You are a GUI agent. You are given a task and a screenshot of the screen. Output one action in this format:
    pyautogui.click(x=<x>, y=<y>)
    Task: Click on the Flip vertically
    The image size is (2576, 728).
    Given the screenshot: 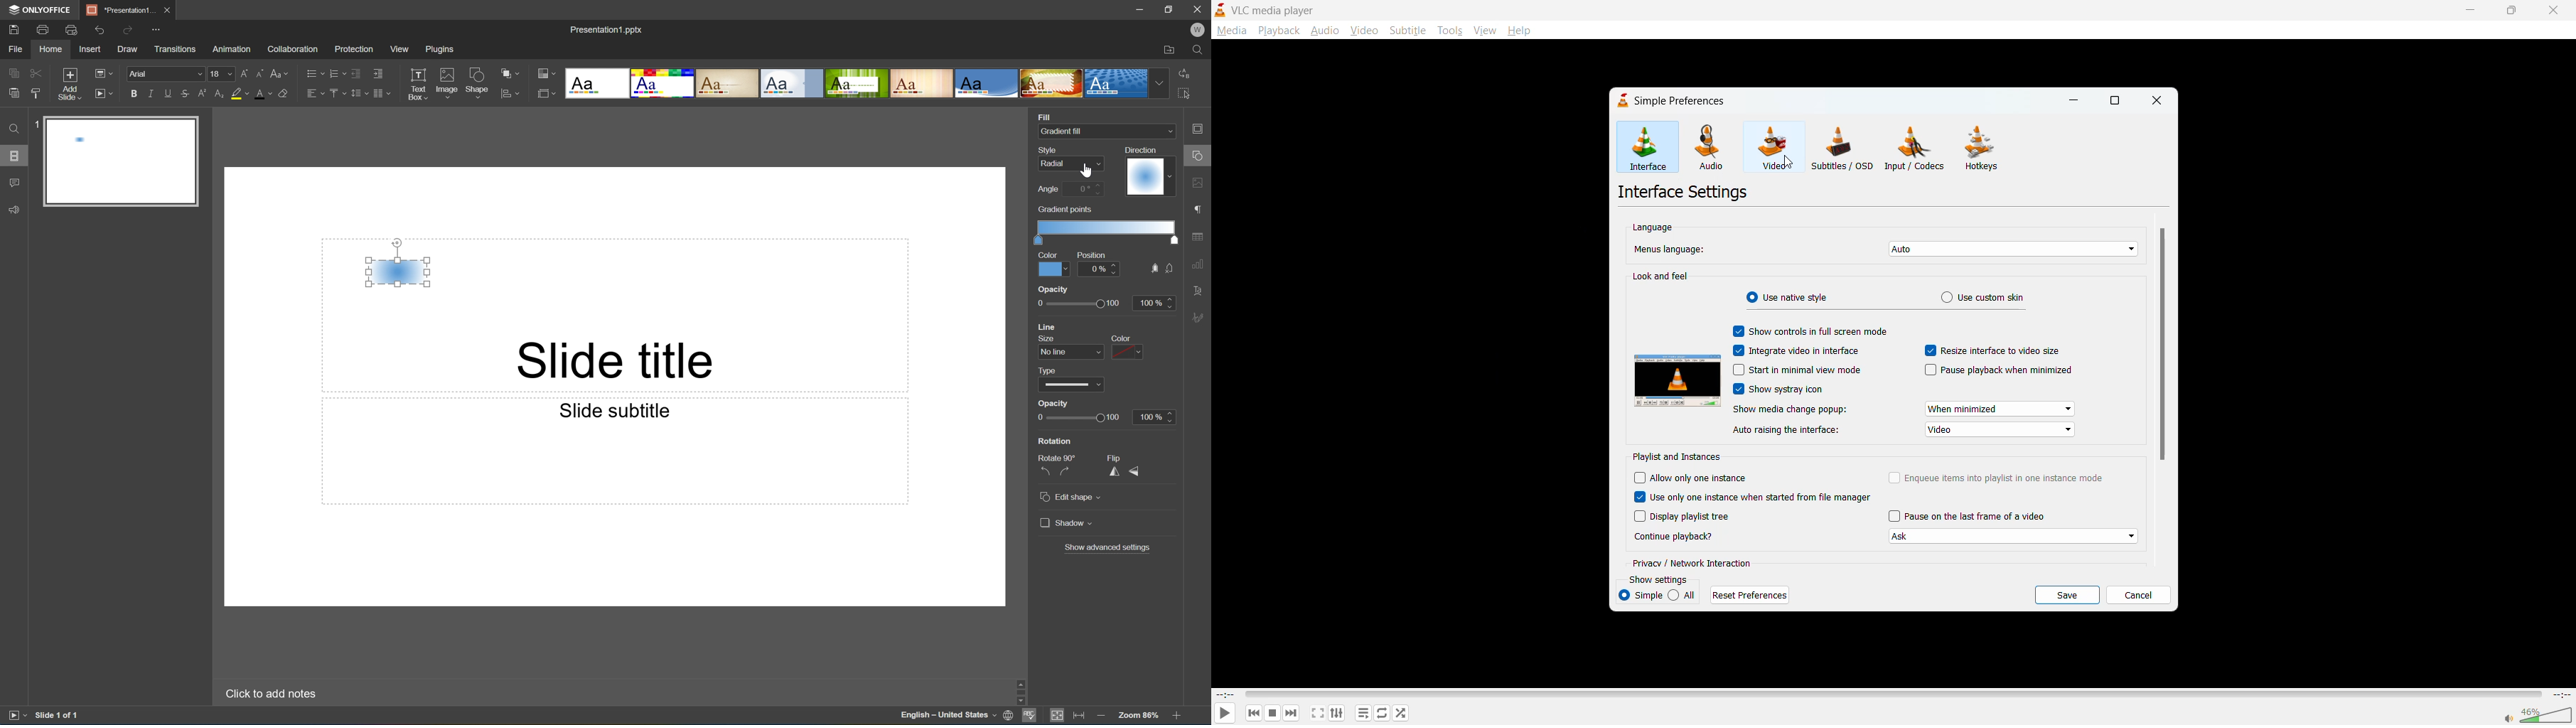 What is the action you would take?
    pyautogui.click(x=1136, y=472)
    